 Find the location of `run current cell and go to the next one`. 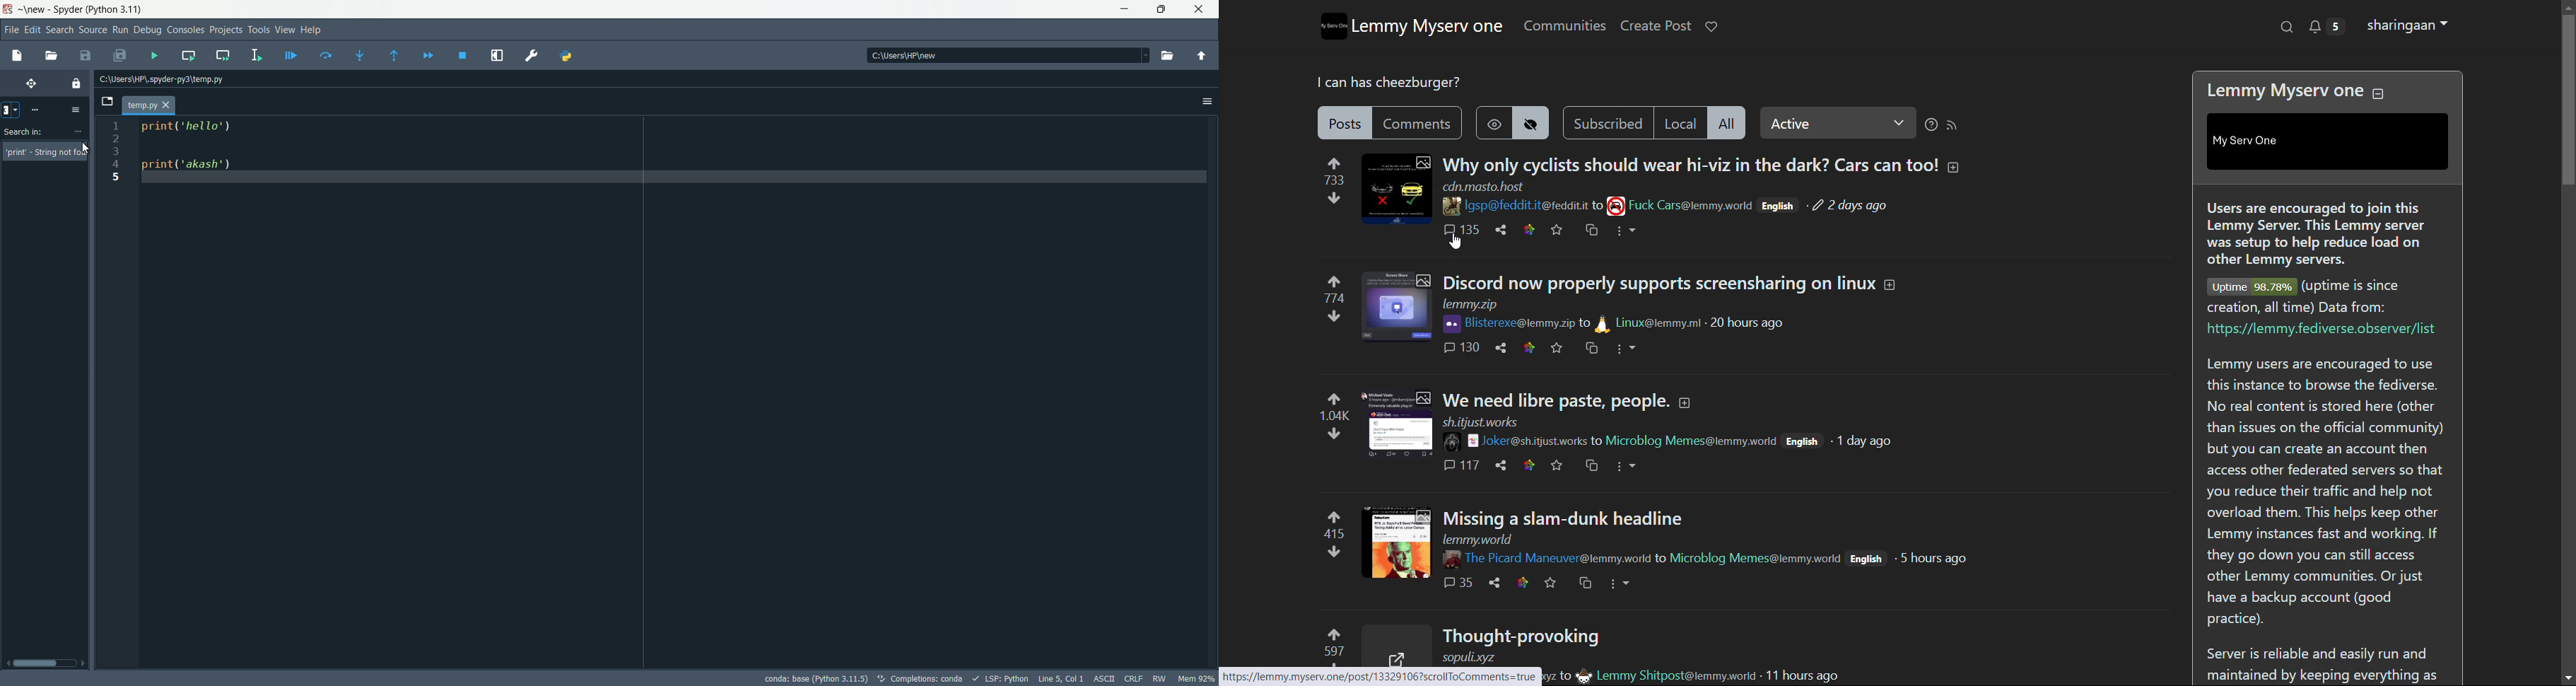

run current cell and go to the next one is located at coordinates (219, 55).